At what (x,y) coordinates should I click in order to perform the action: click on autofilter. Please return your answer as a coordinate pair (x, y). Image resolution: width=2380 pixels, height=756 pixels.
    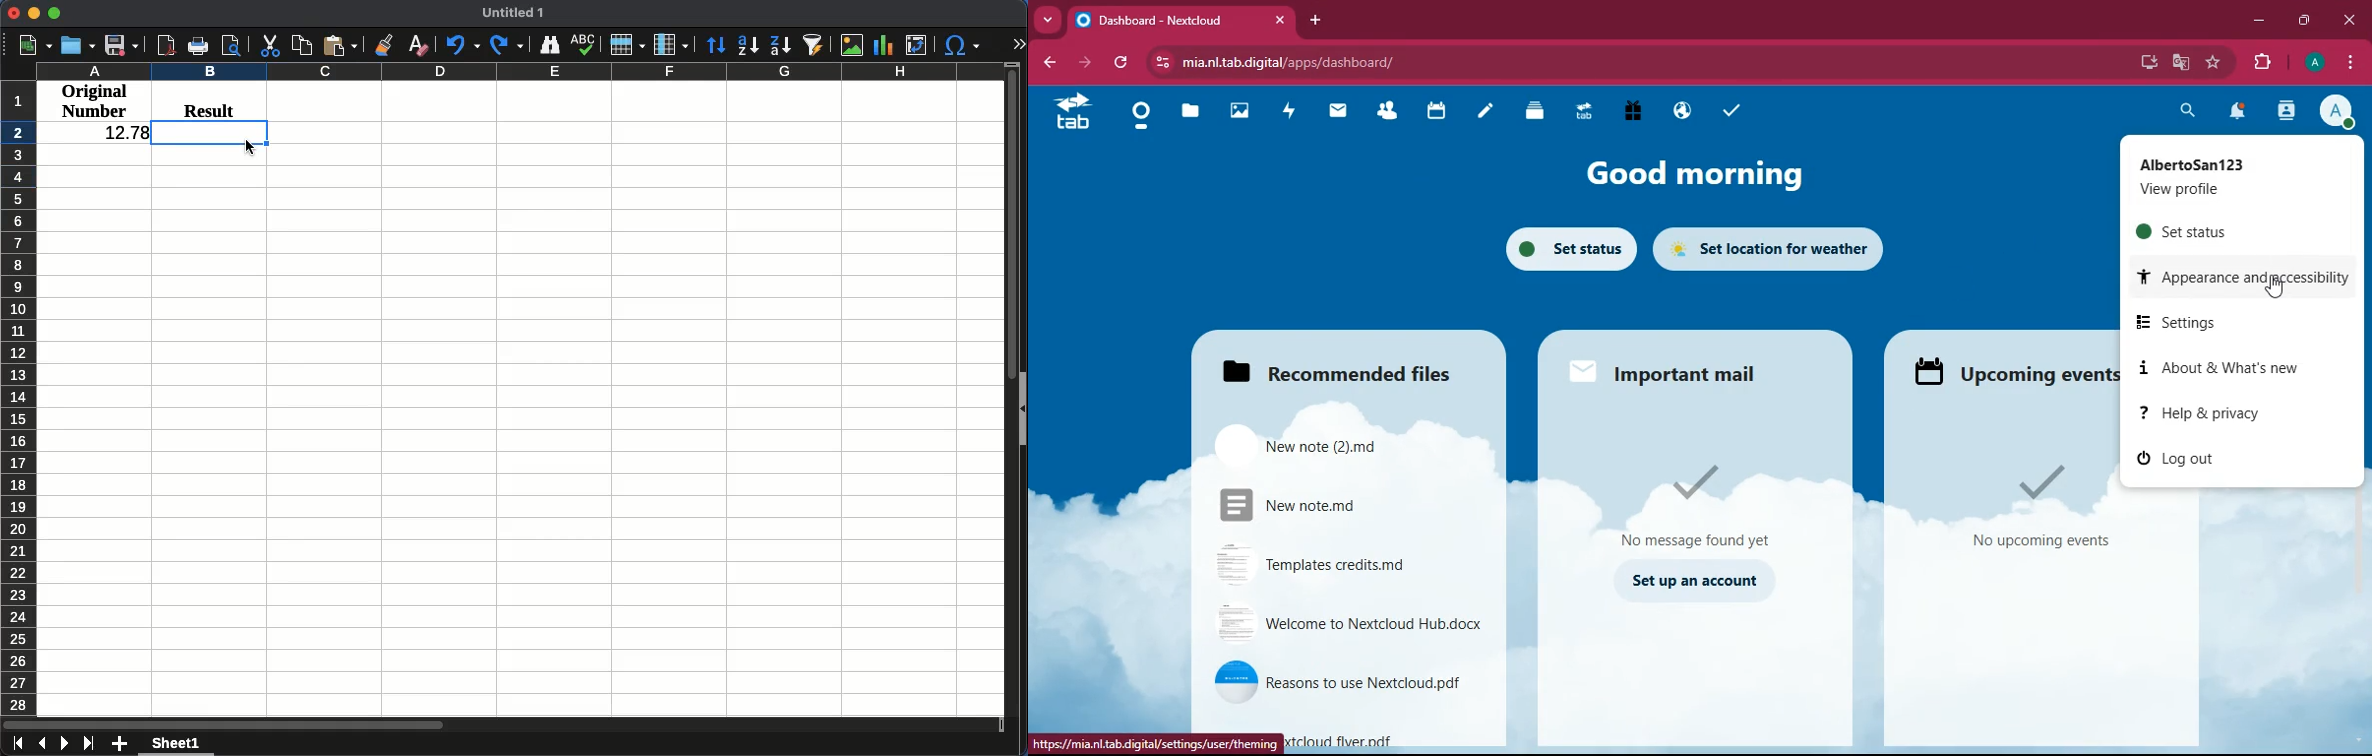
    Looking at the image, I should click on (815, 44).